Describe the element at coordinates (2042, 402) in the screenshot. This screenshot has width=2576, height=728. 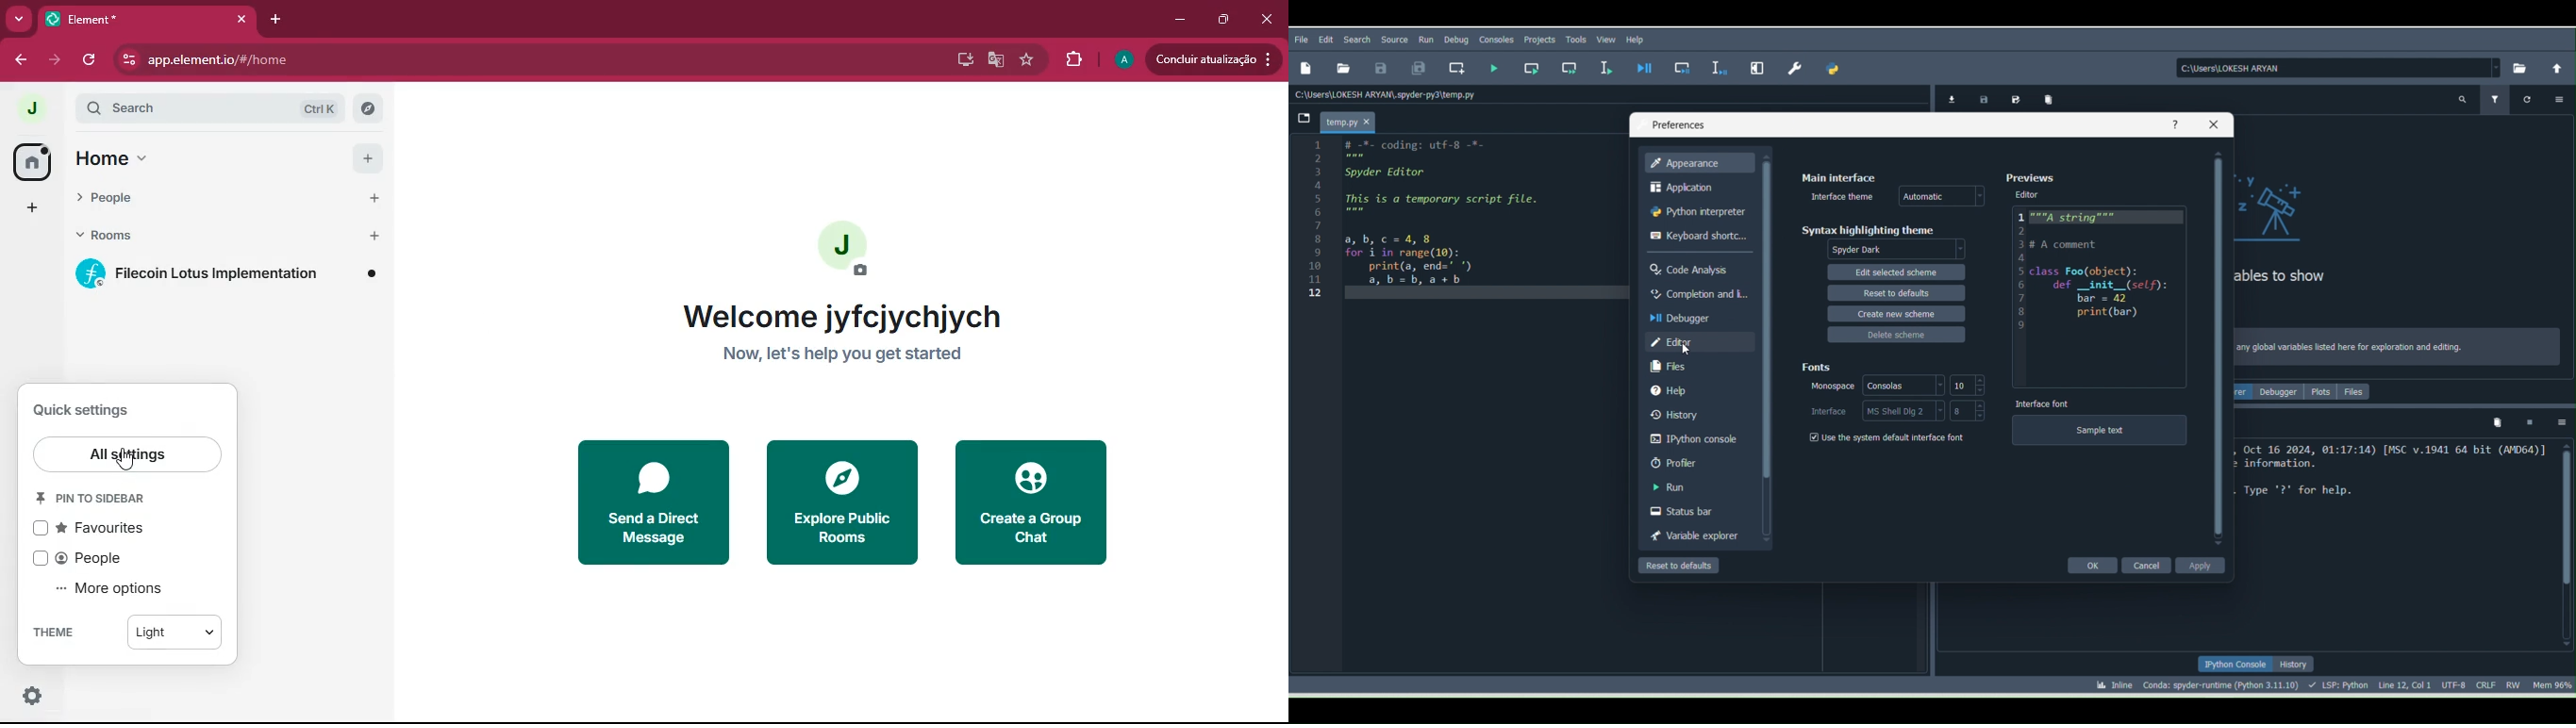
I see `Interface font` at that location.